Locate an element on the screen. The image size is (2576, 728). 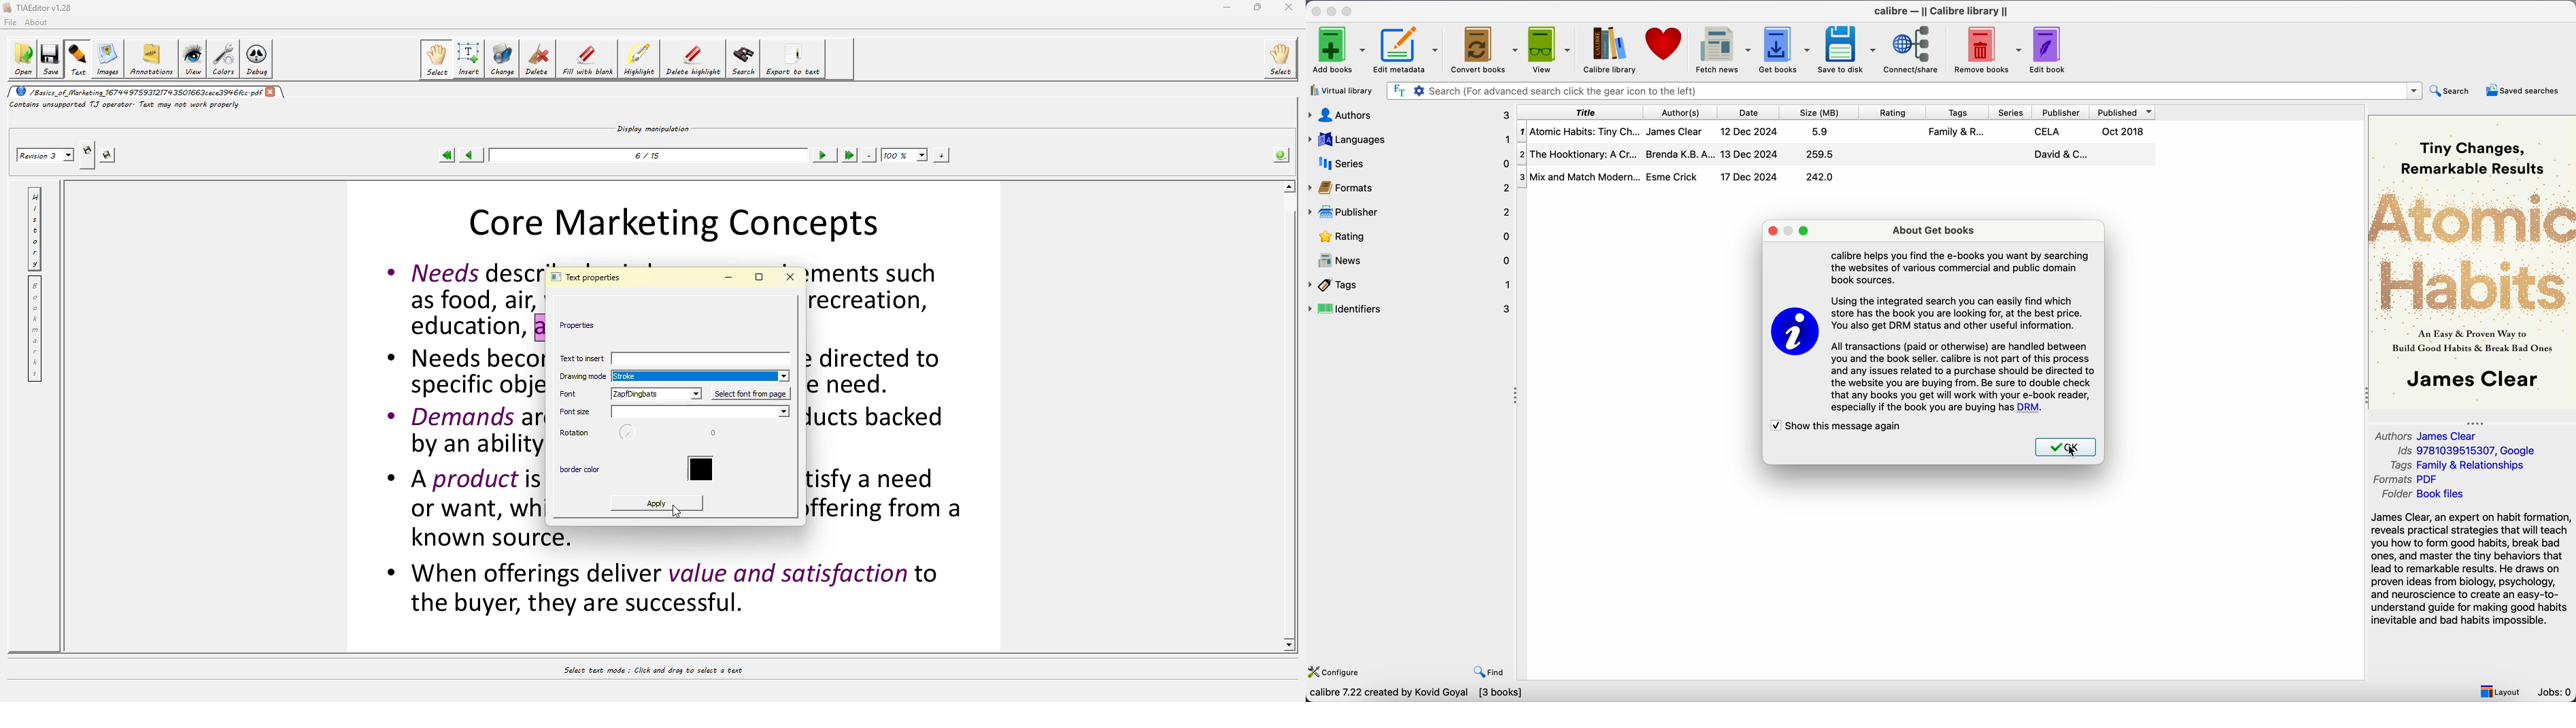
view is located at coordinates (1548, 49).